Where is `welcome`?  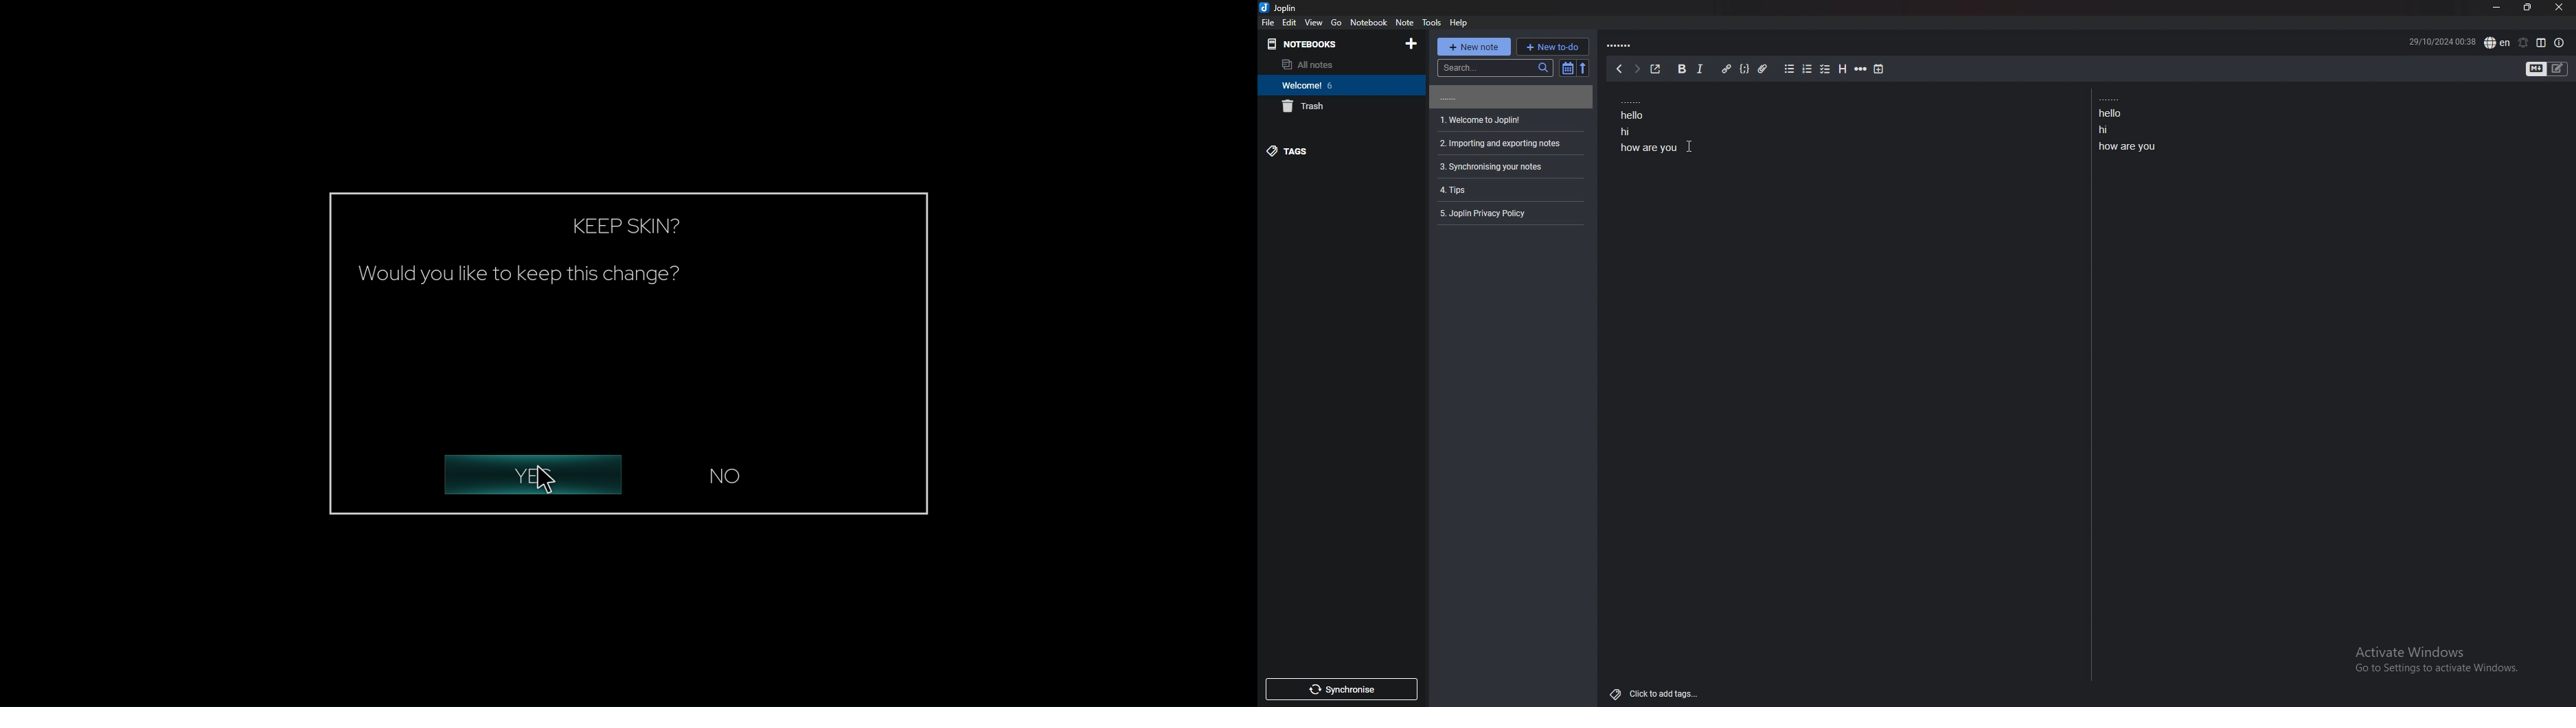 welcome is located at coordinates (1339, 85).